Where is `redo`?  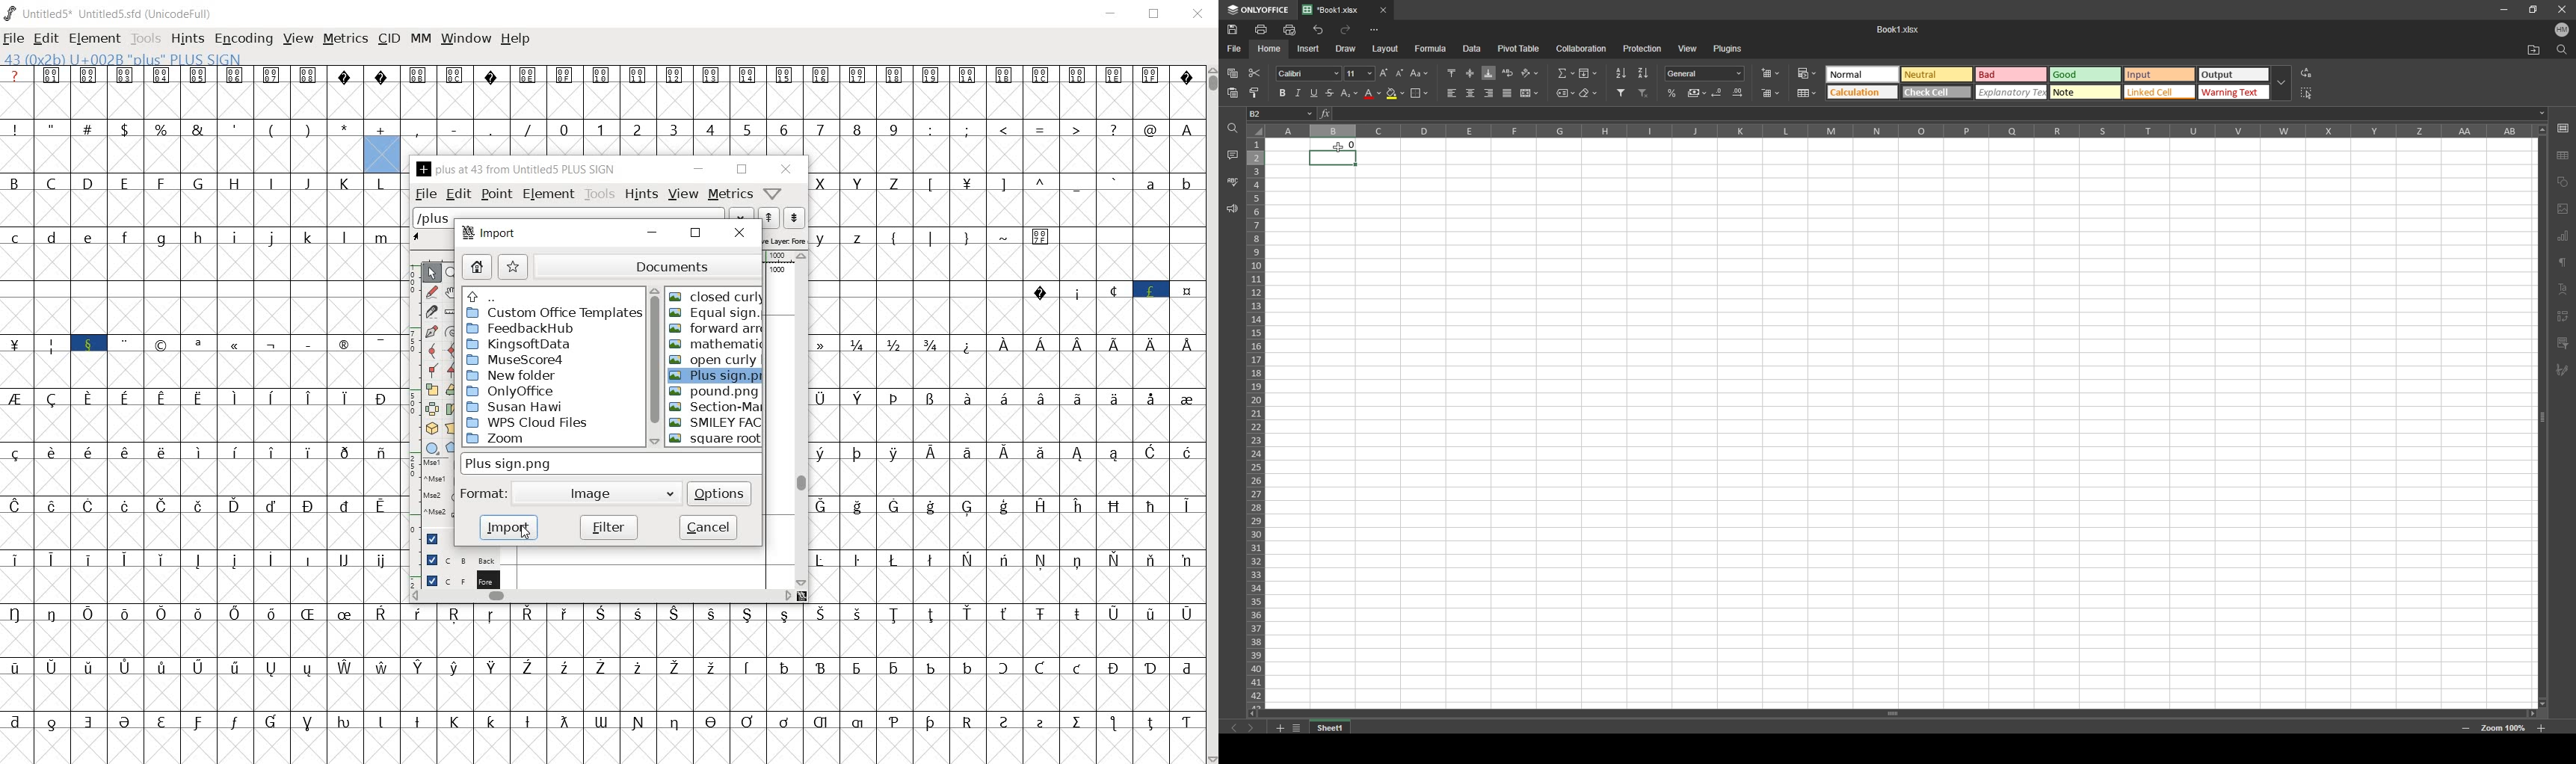 redo is located at coordinates (1346, 30).